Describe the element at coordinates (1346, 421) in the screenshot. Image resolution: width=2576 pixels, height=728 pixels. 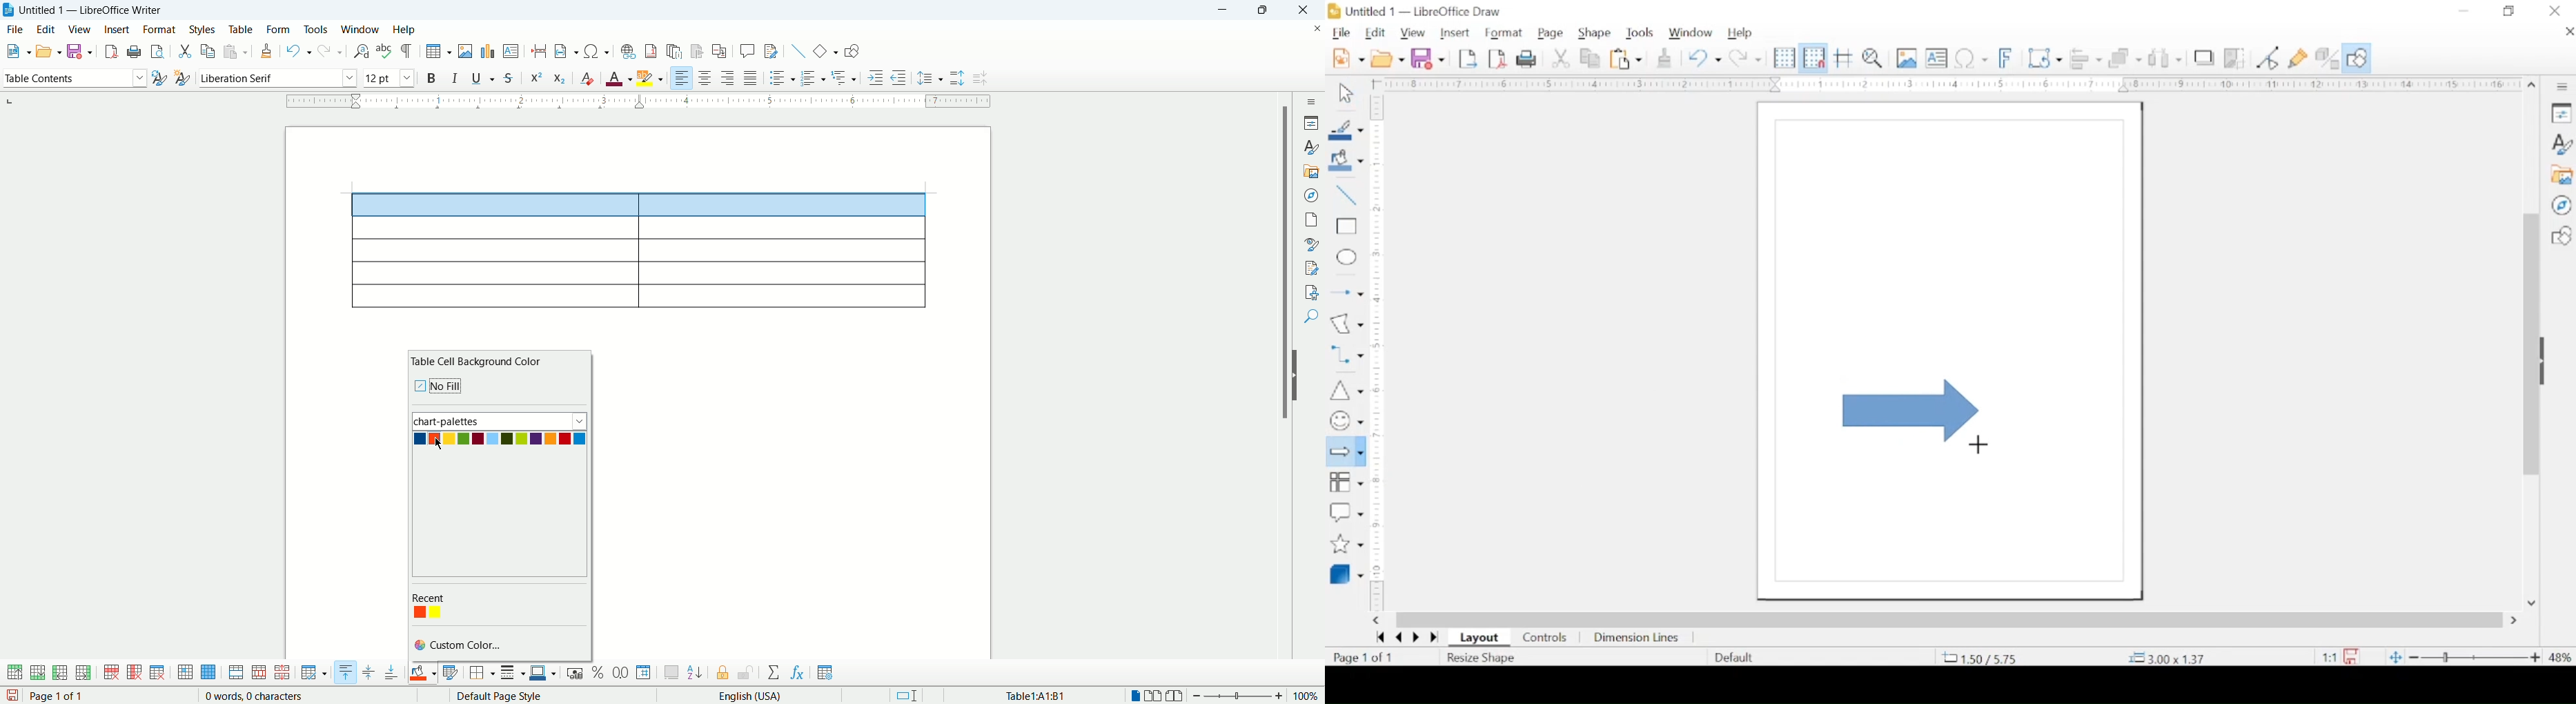
I see `symbols` at that location.